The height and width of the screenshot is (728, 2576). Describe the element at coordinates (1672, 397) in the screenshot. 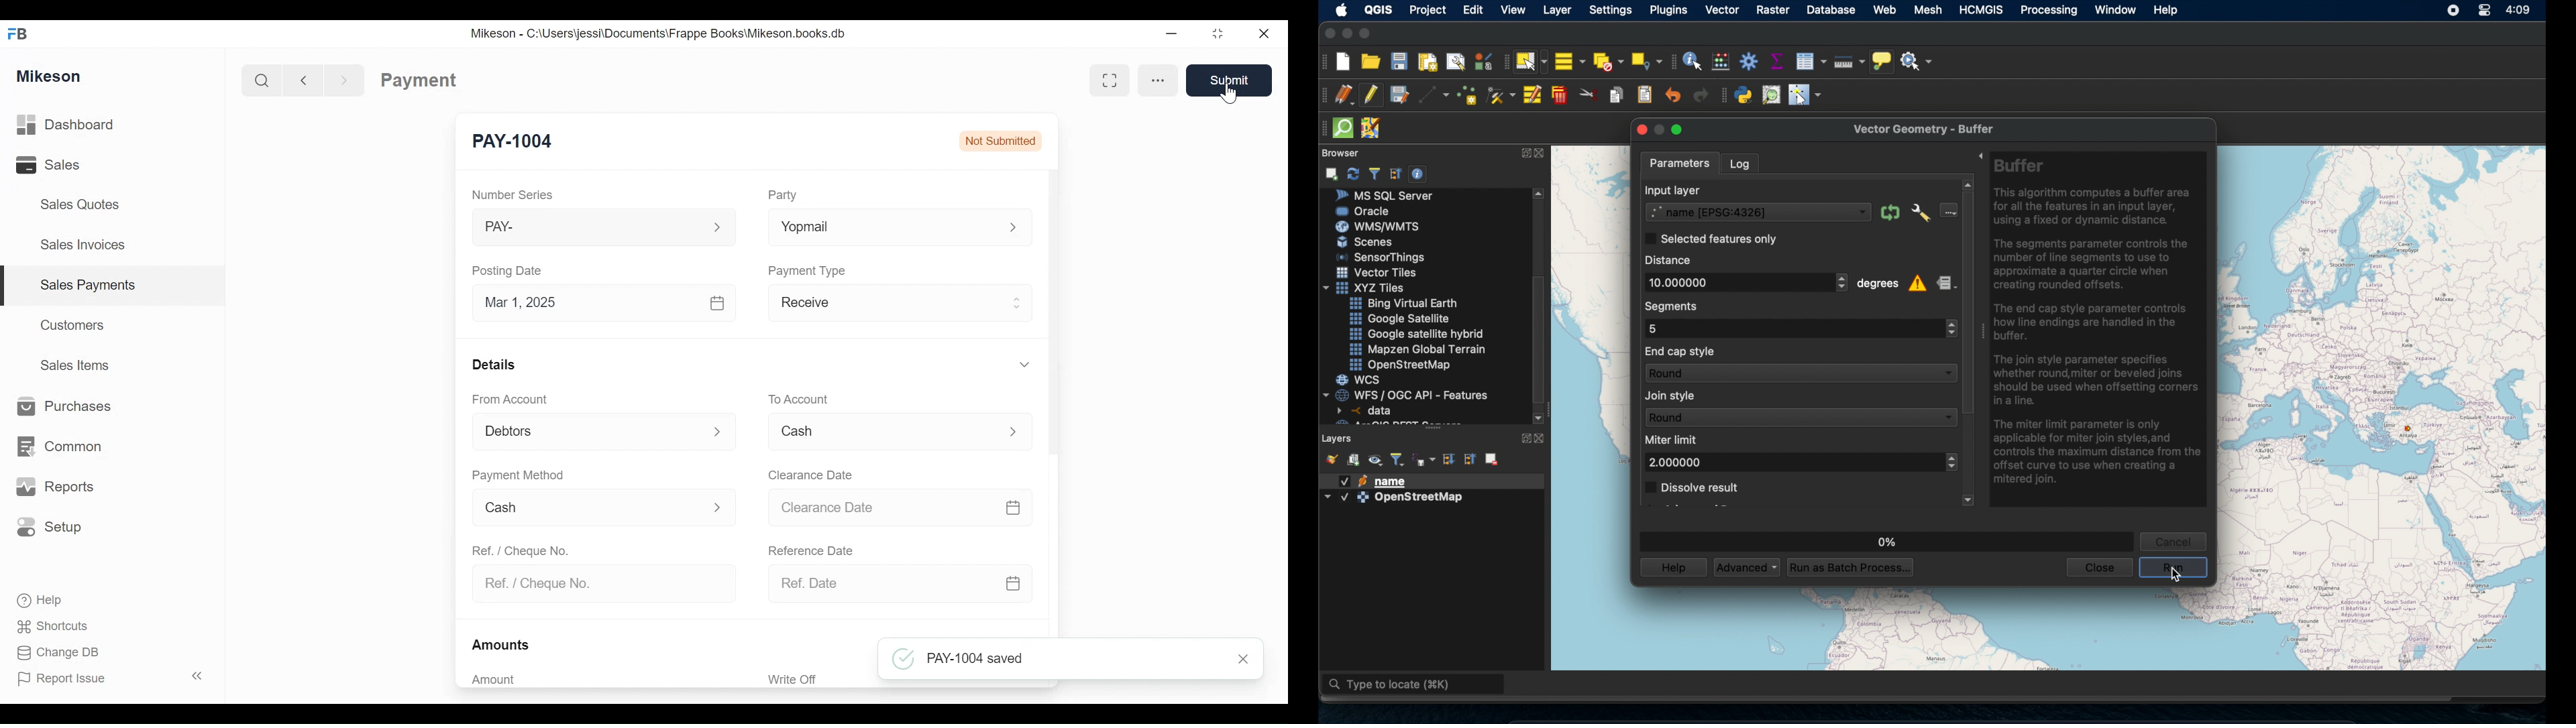

I see `join style` at that location.